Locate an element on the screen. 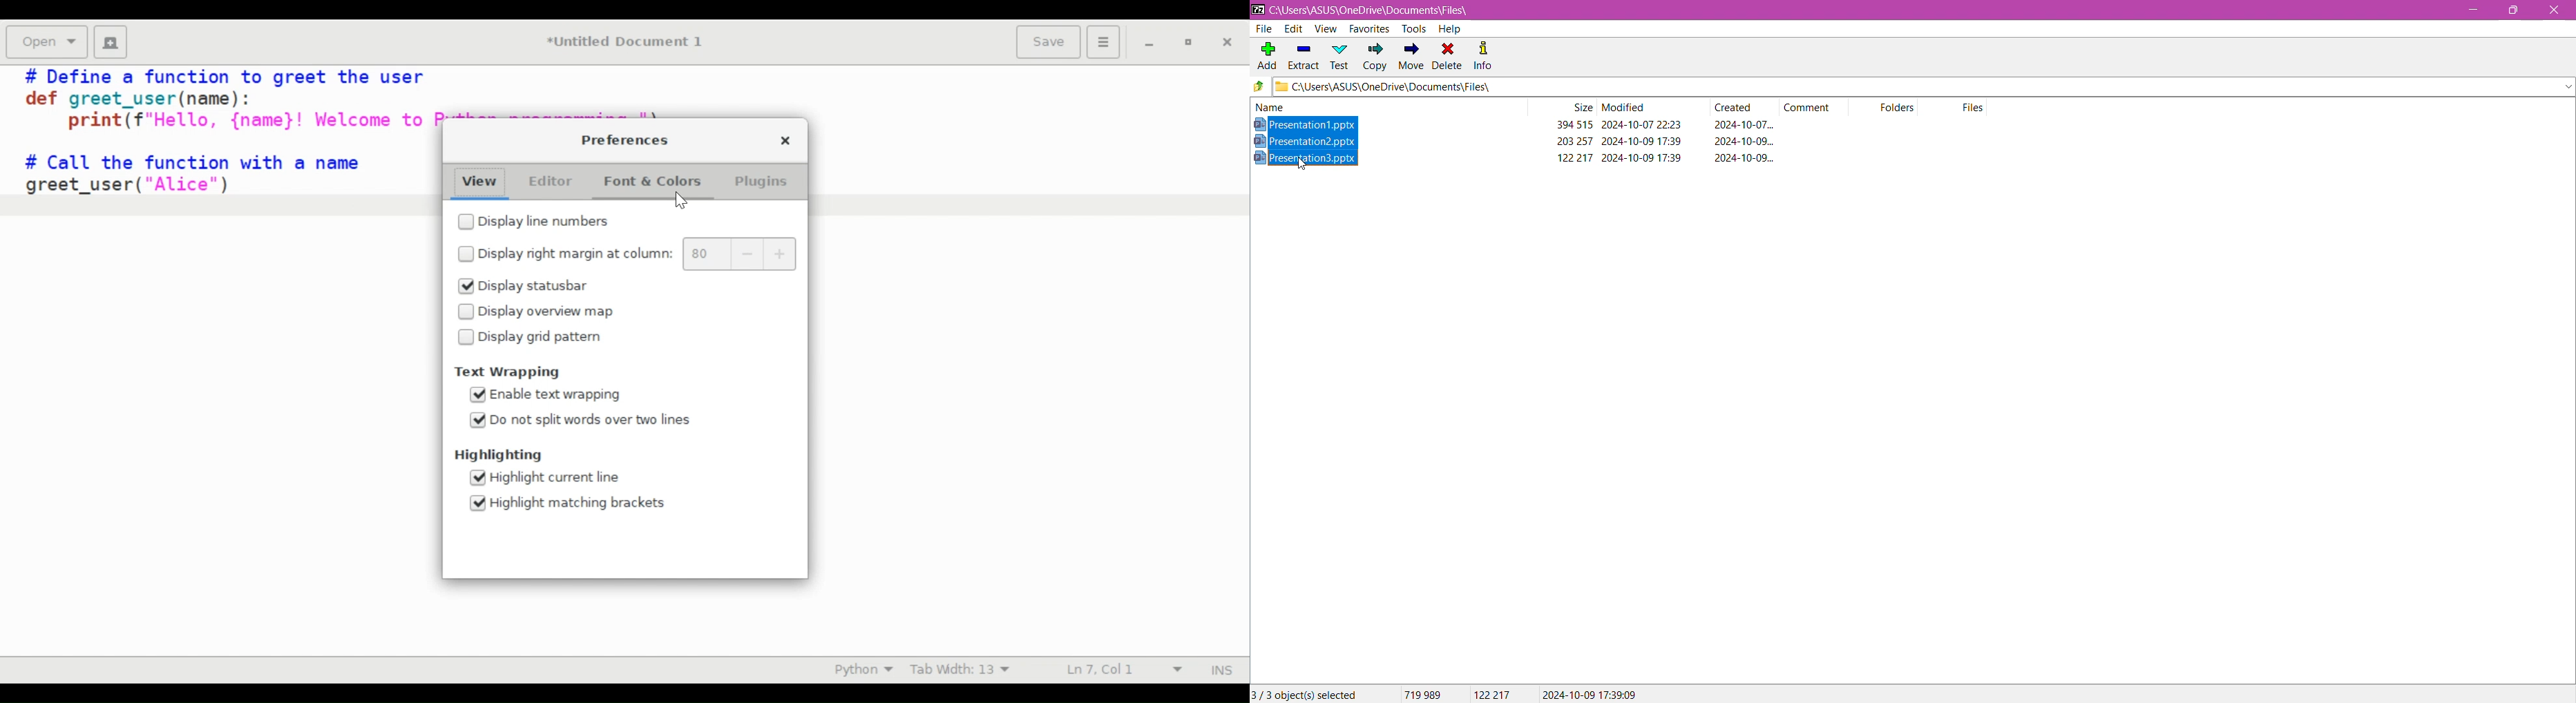  Favorites is located at coordinates (1368, 30).